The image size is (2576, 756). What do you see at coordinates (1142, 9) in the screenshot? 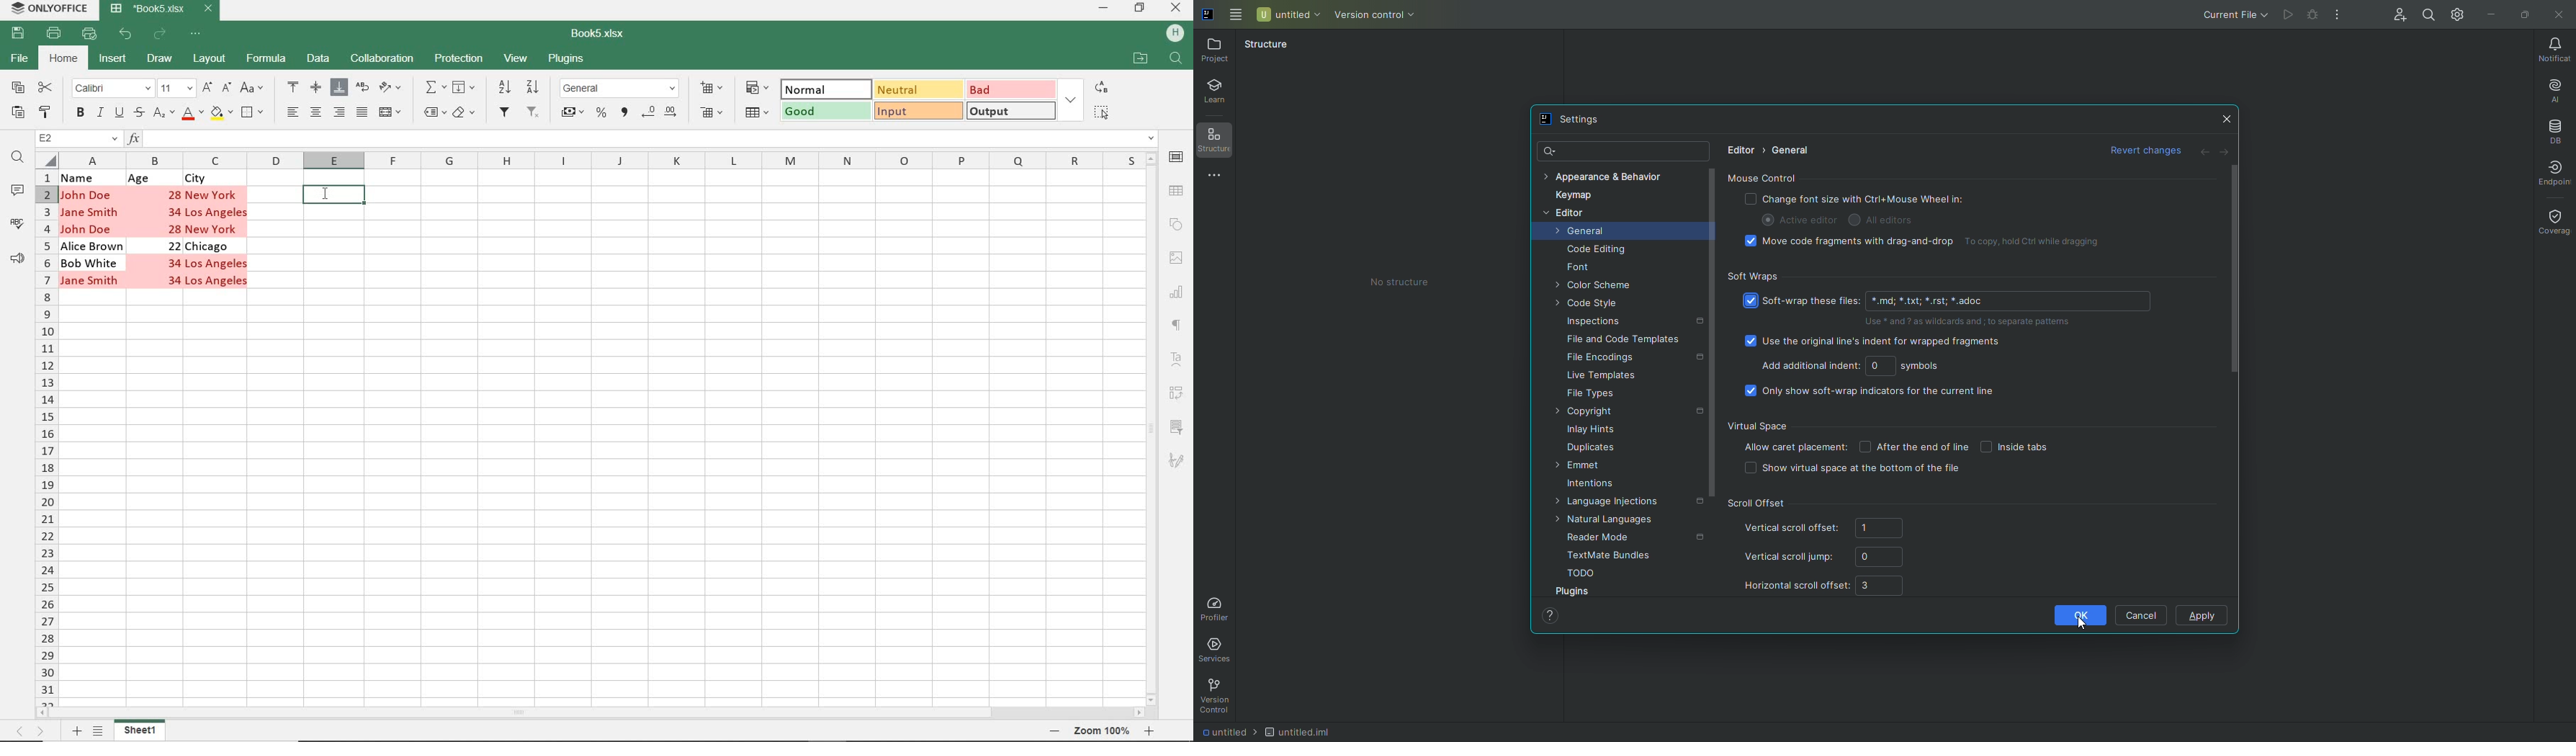
I see `RESTORE DOWN` at bounding box center [1142, 9].